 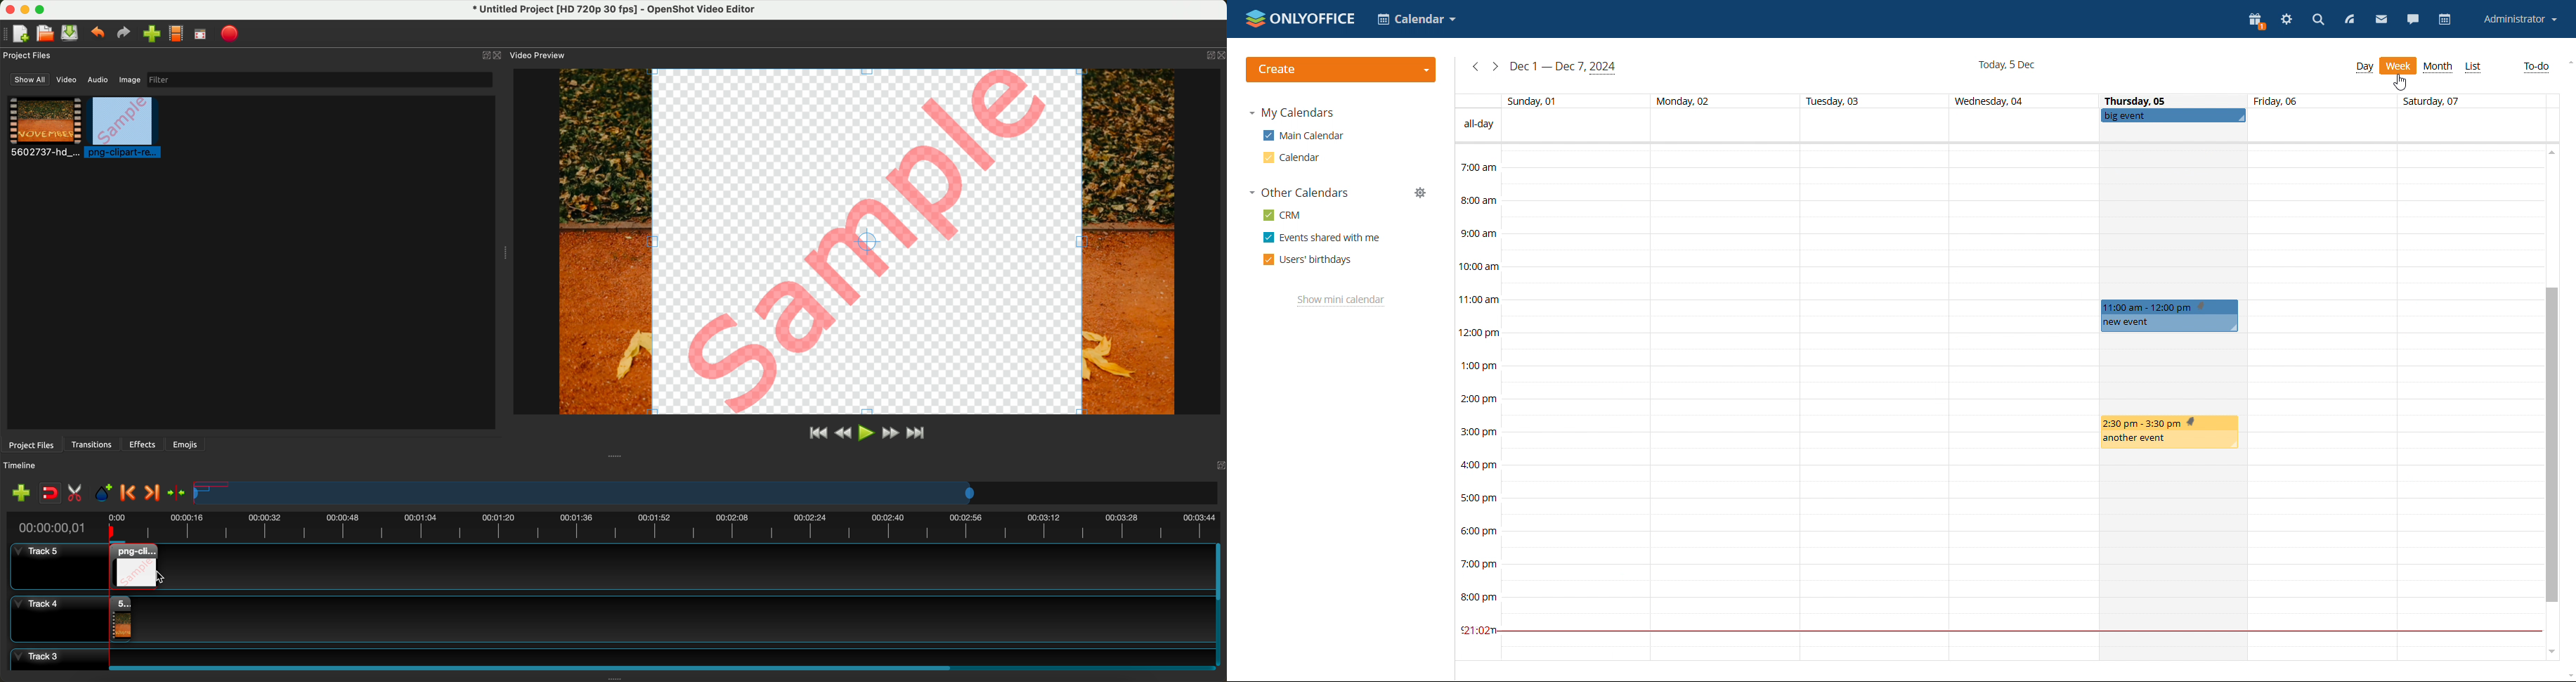 What do you see at coordinates (917, 434) in the screenshot?
I see `jump to end` at bounding box center [917, 434].